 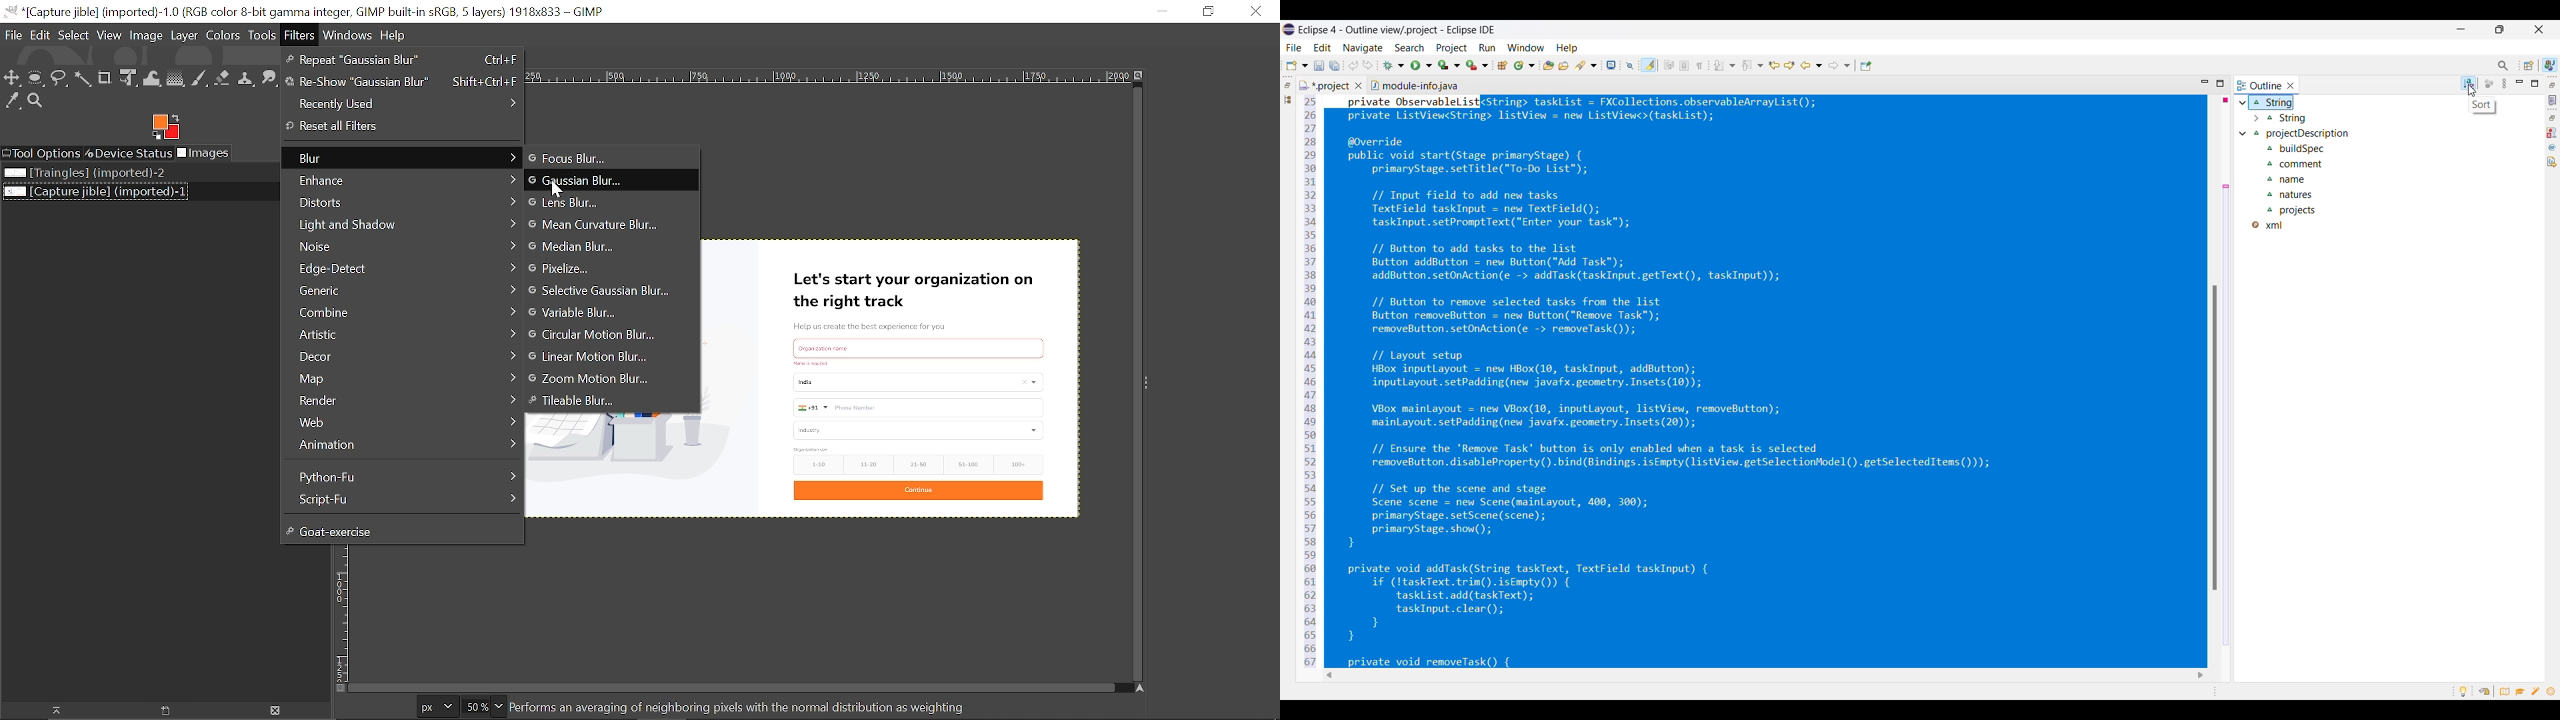 I want to click on Foreground color, so click(x=165, y=127).